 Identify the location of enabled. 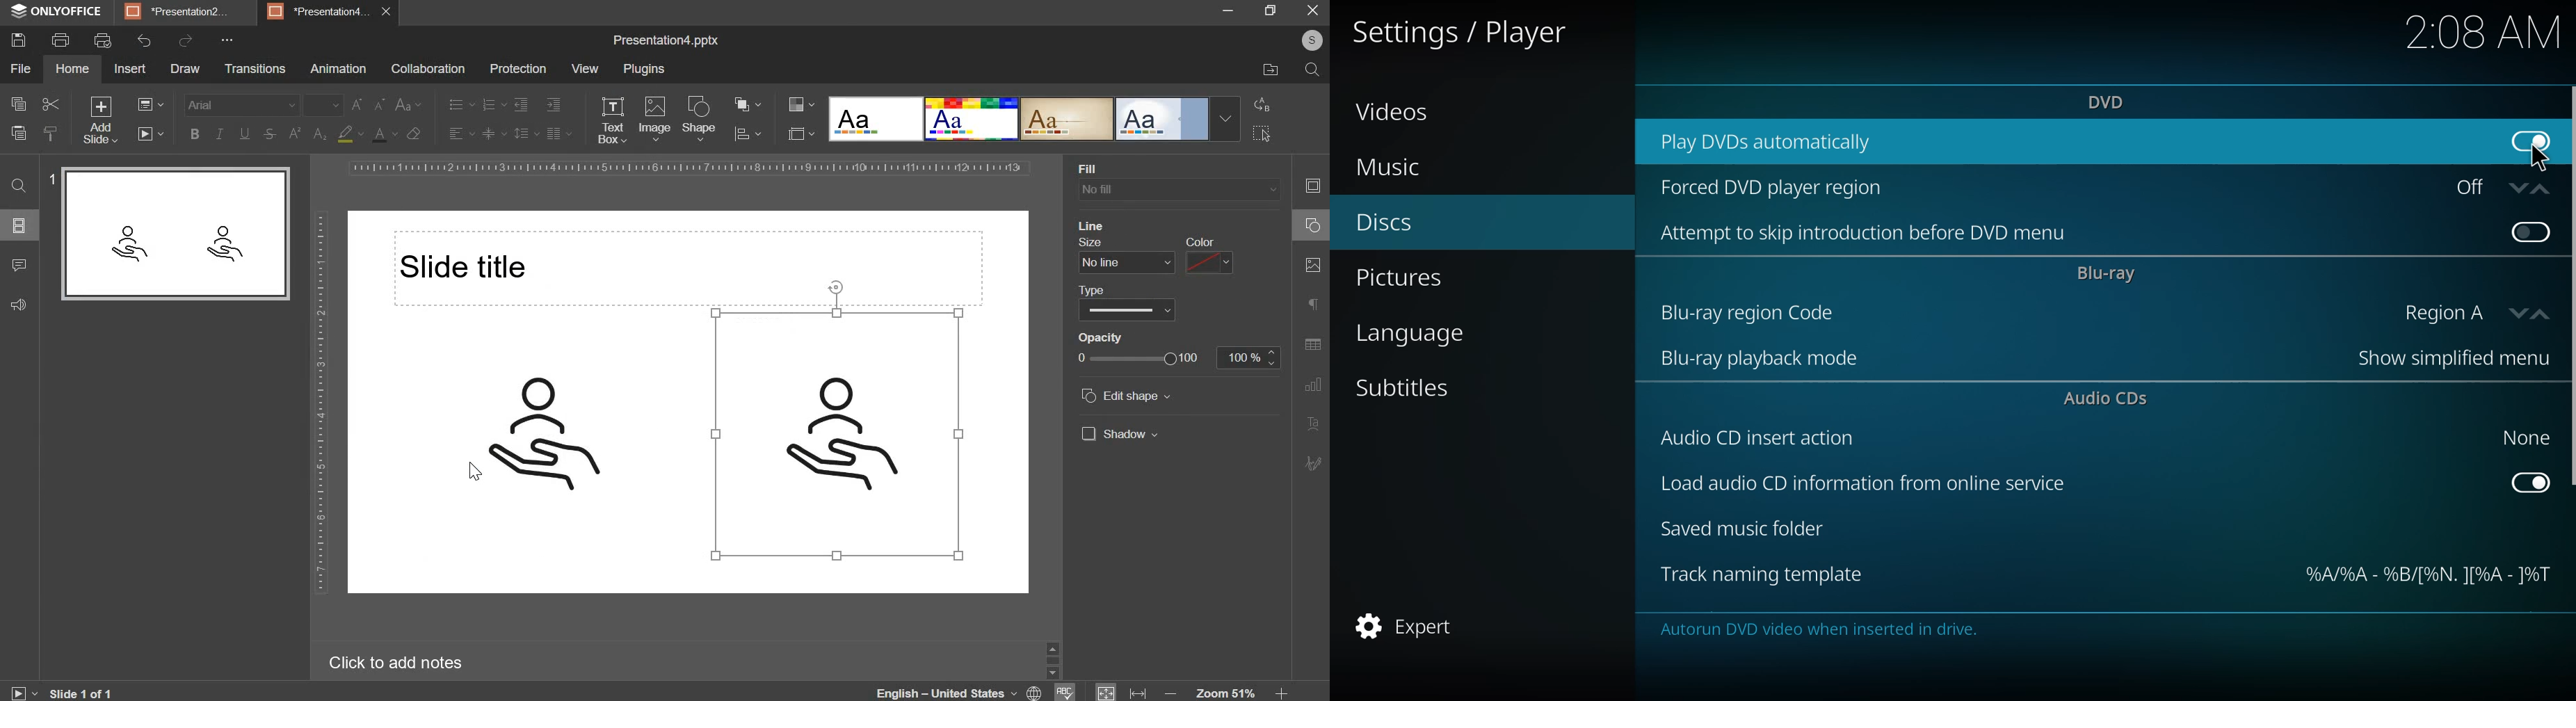
(2530, 139).